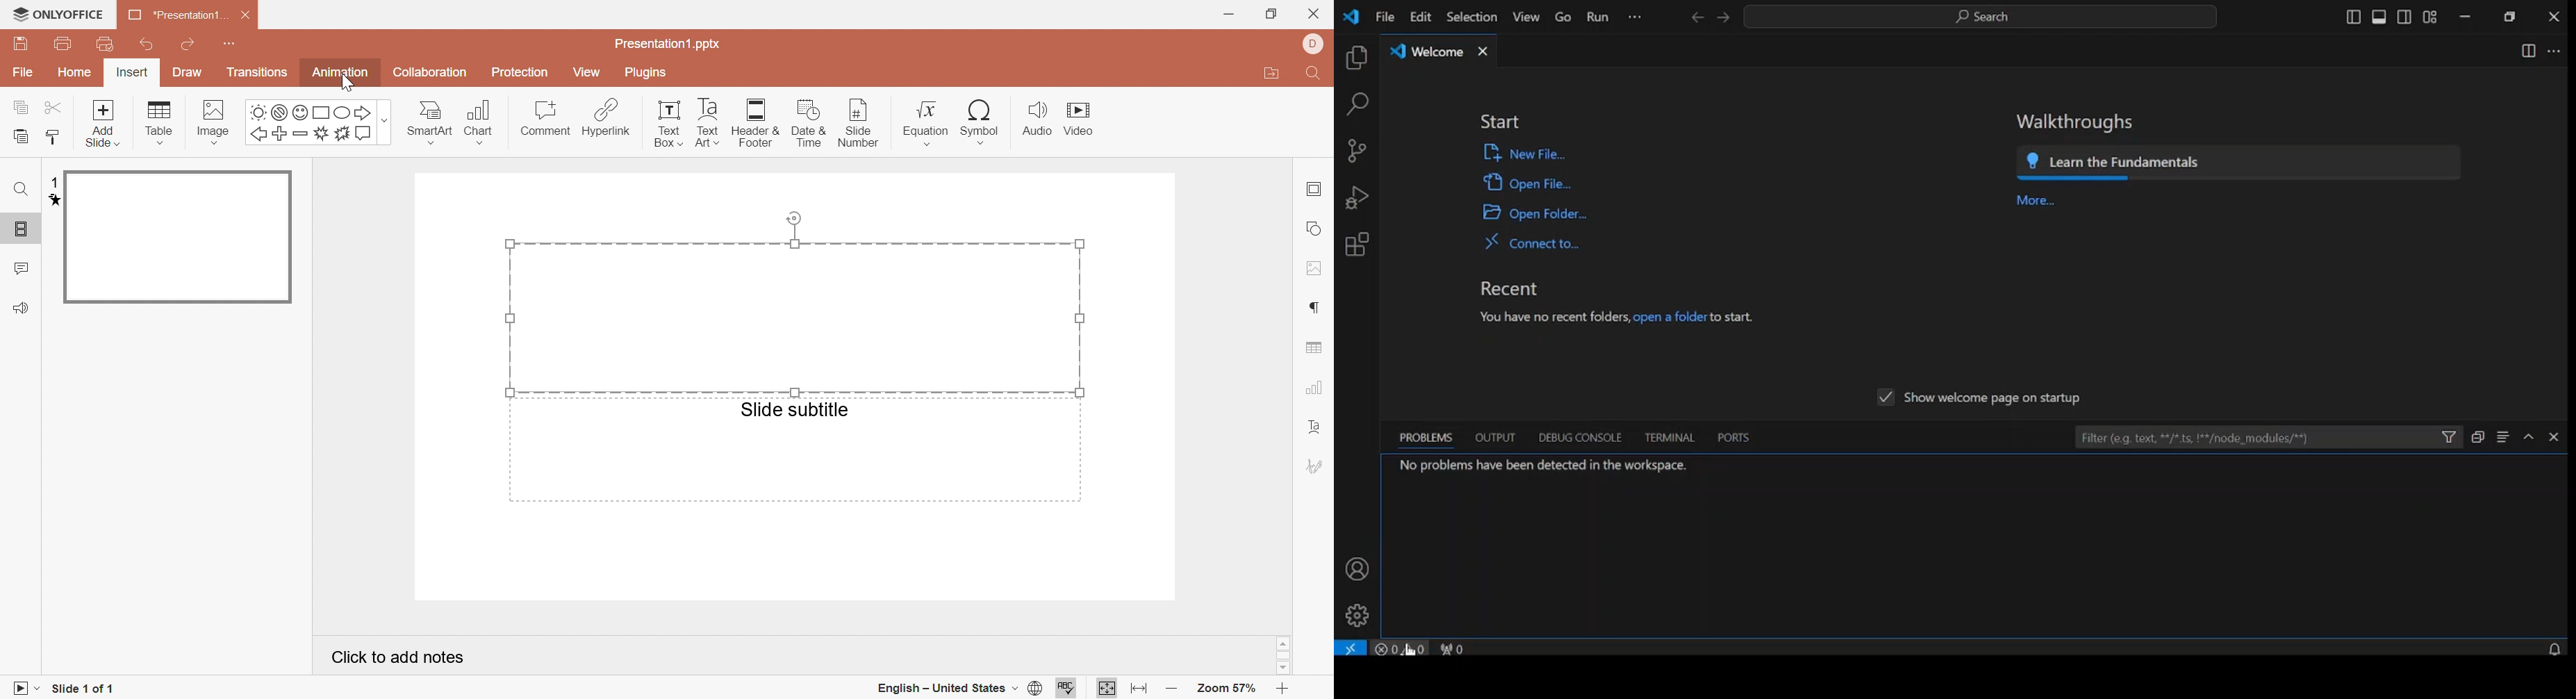  What do you see at coordinates (348, 83) in the screenshot?
I see `Cursor` at bounding box center [348, 83].